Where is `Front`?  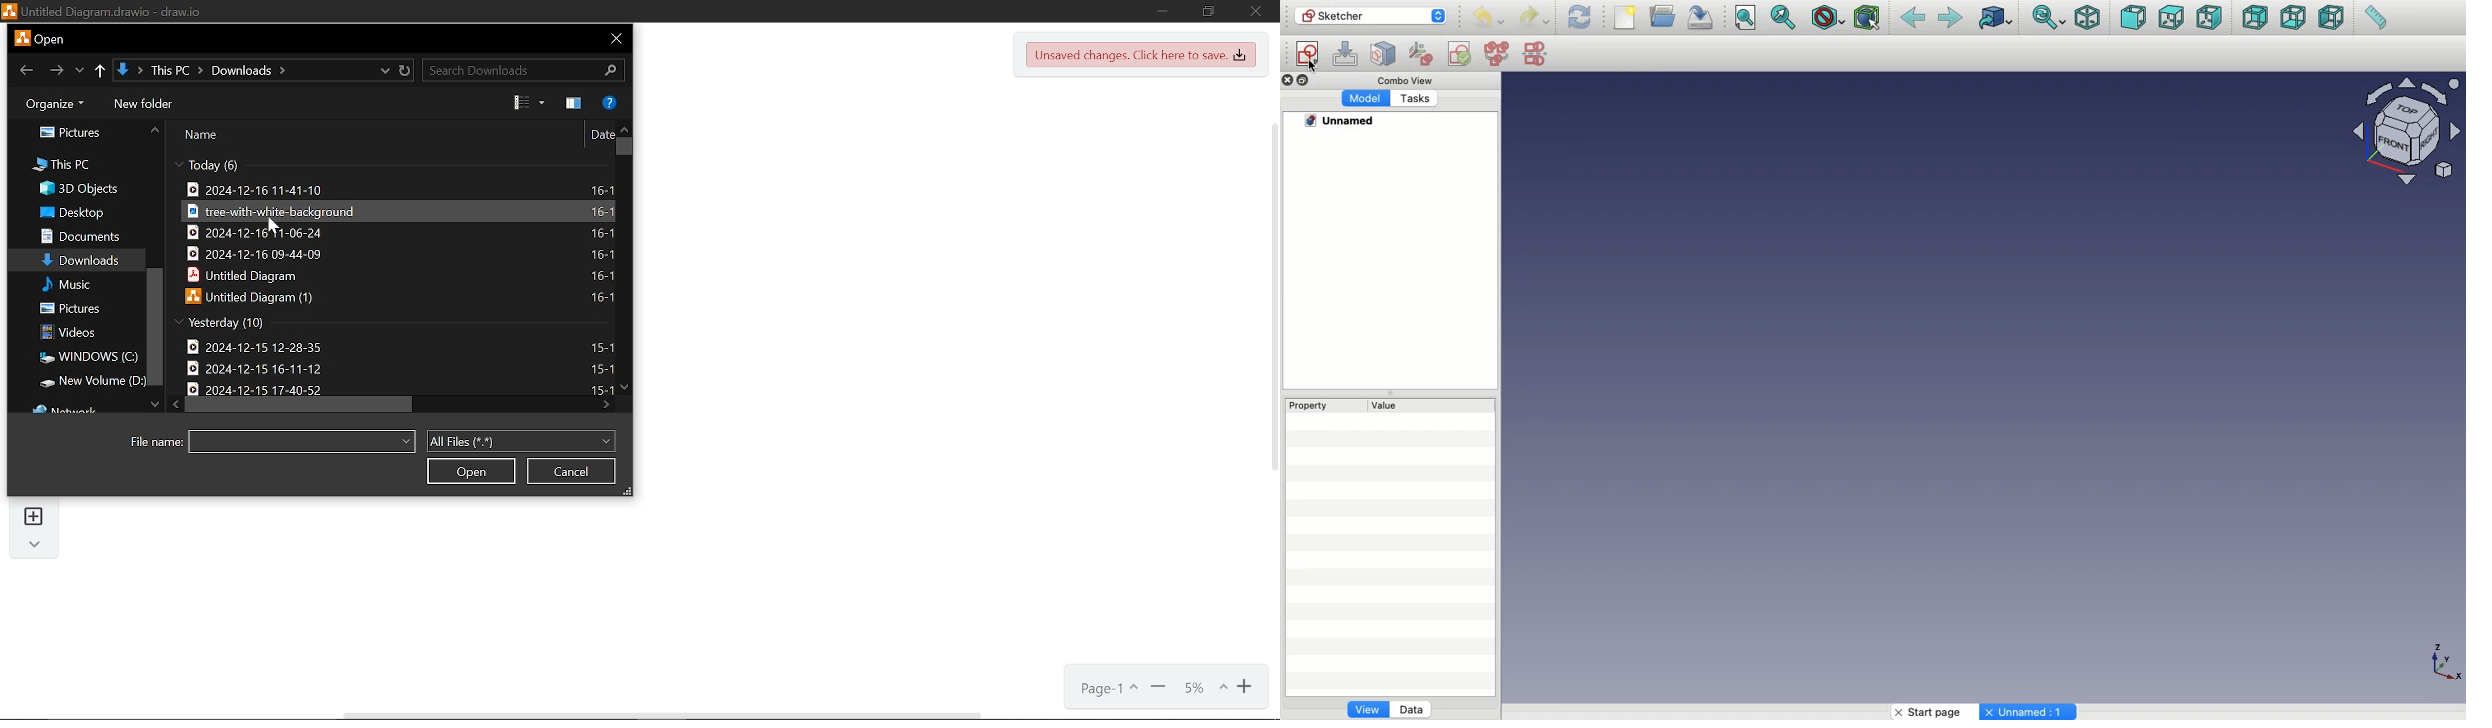 Front is located at coordinates (2133, 17).